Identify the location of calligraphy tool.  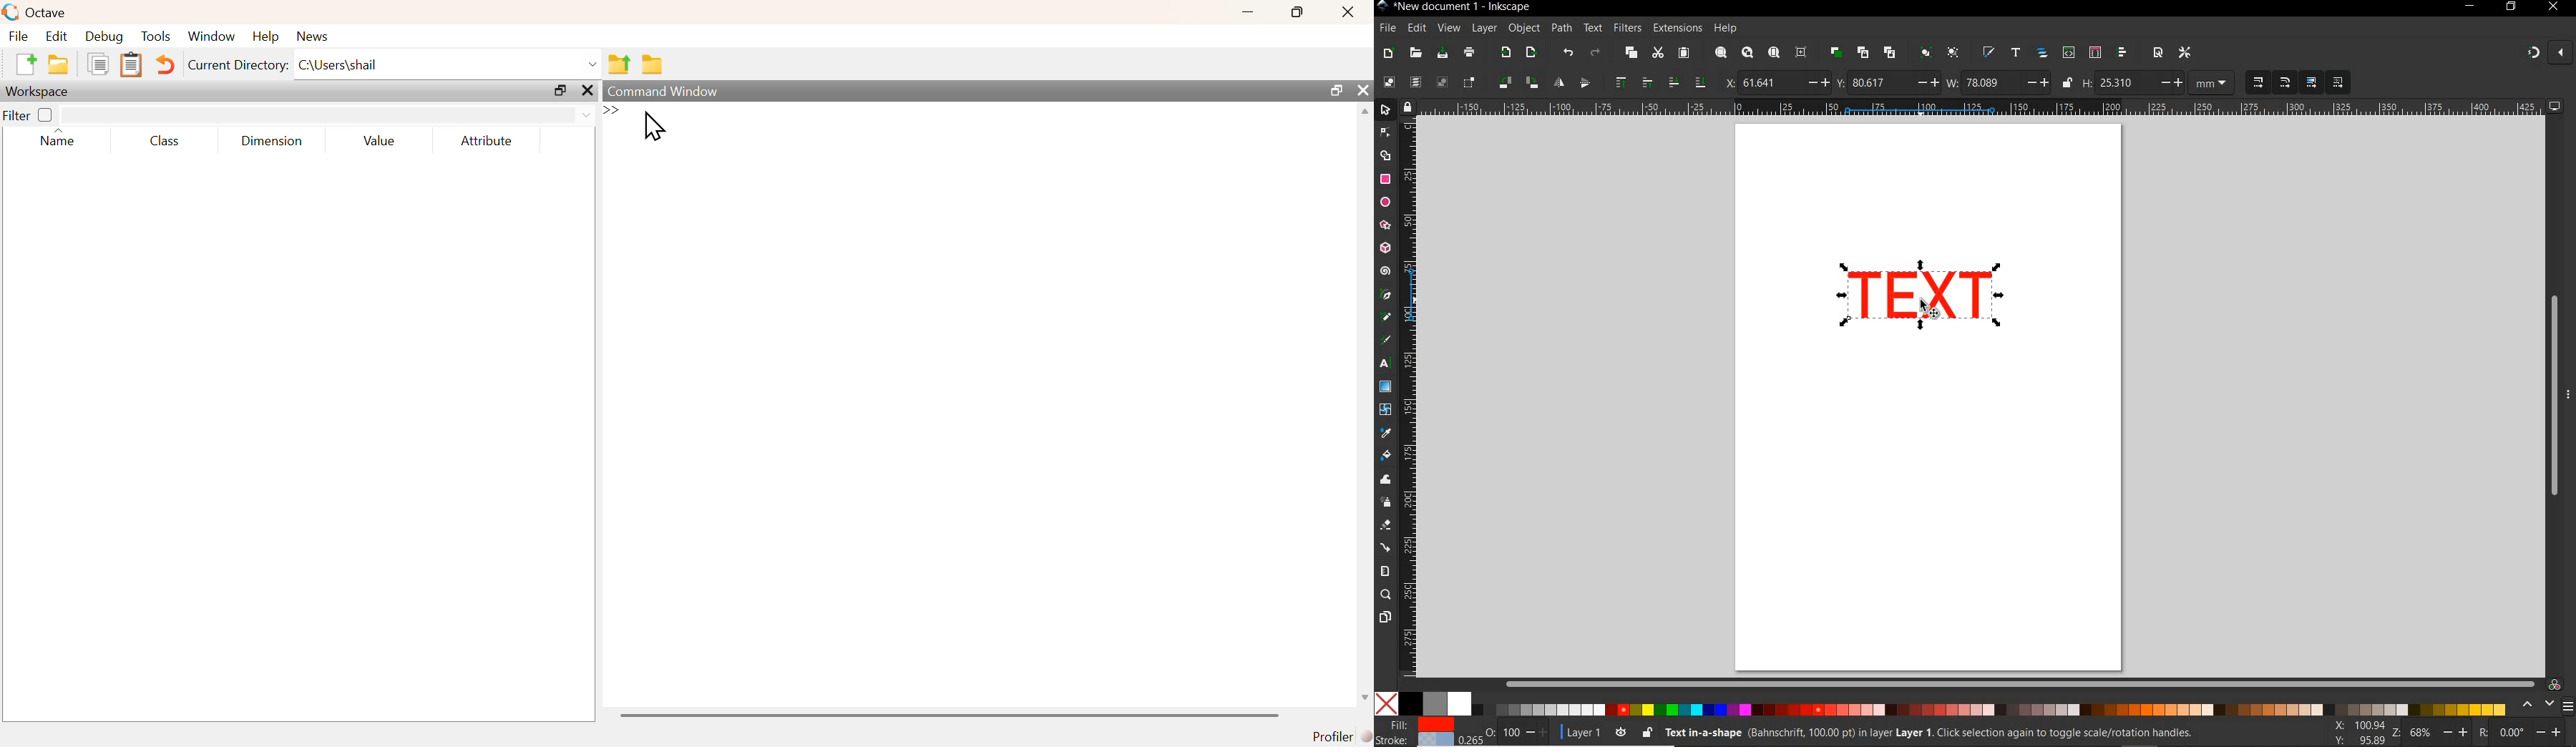
(1389, 341).